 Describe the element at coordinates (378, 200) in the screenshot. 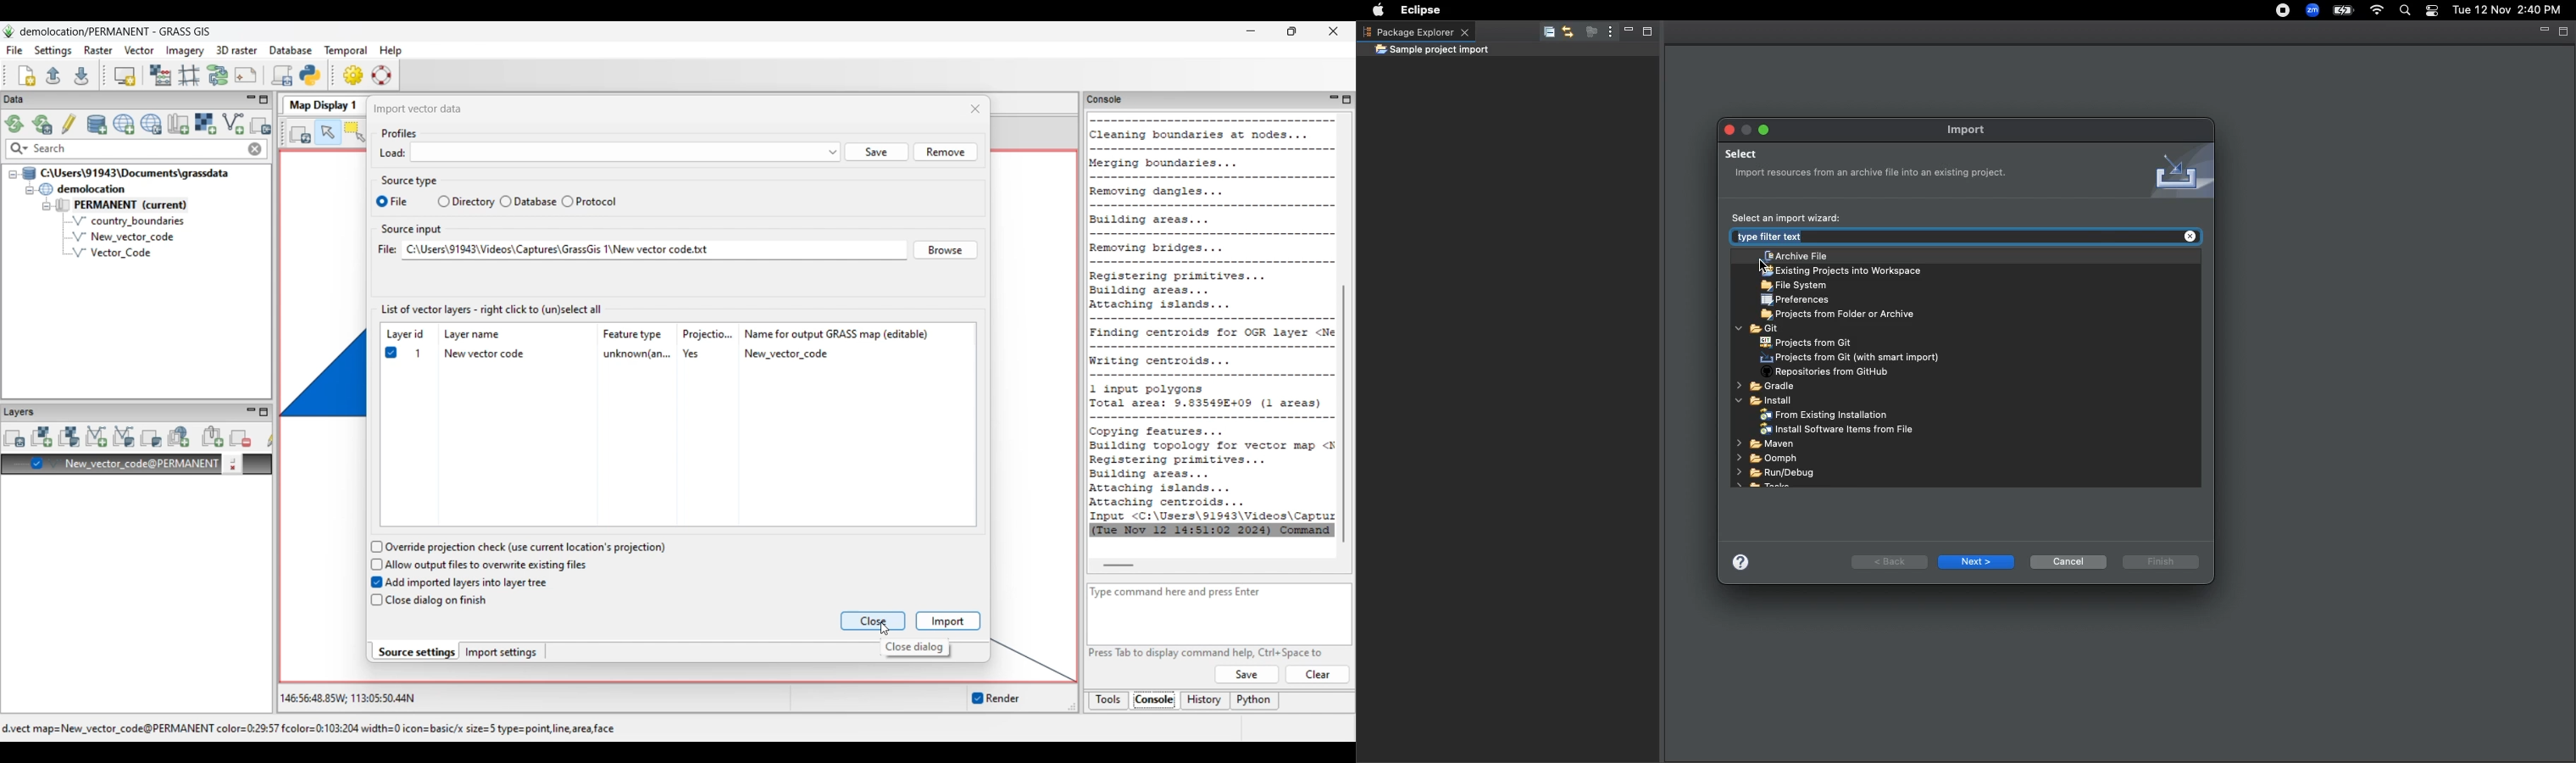

I see `select` at that location.